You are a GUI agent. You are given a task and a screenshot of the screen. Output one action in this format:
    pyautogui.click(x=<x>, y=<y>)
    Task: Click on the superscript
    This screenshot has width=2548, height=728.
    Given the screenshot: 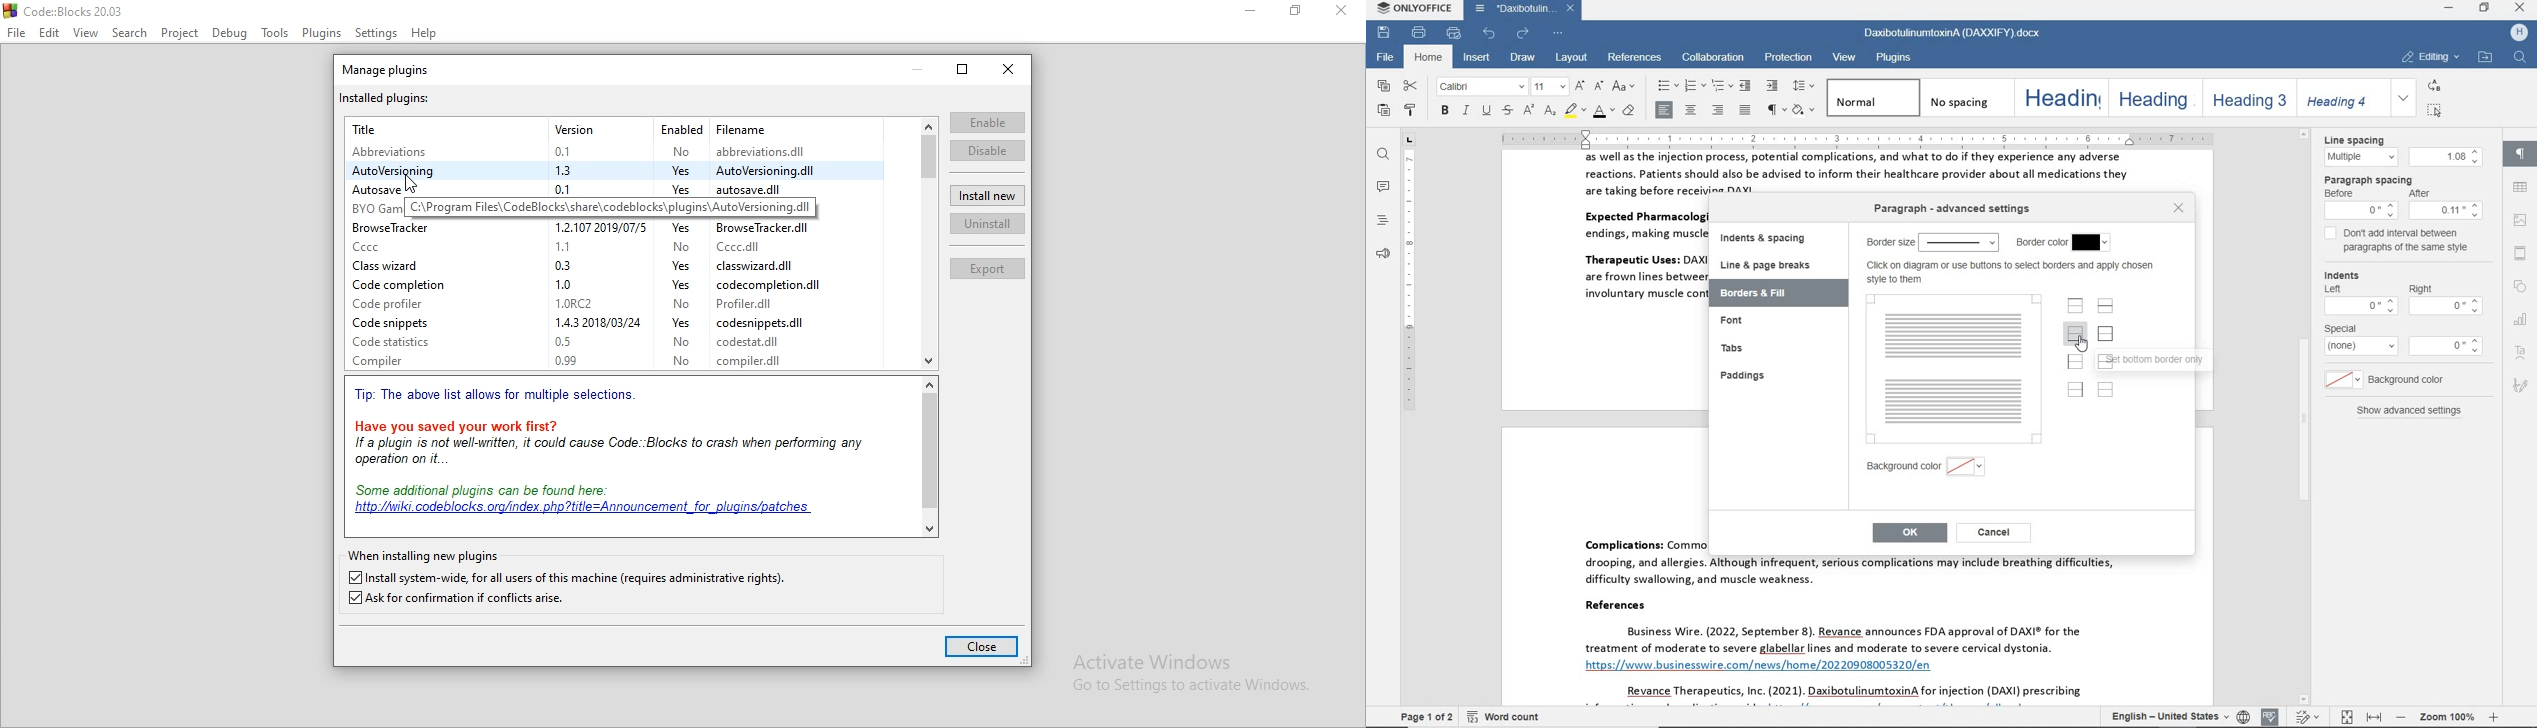 What is the action you would take?
    pyautogui.click(x=1528, y=112)
    